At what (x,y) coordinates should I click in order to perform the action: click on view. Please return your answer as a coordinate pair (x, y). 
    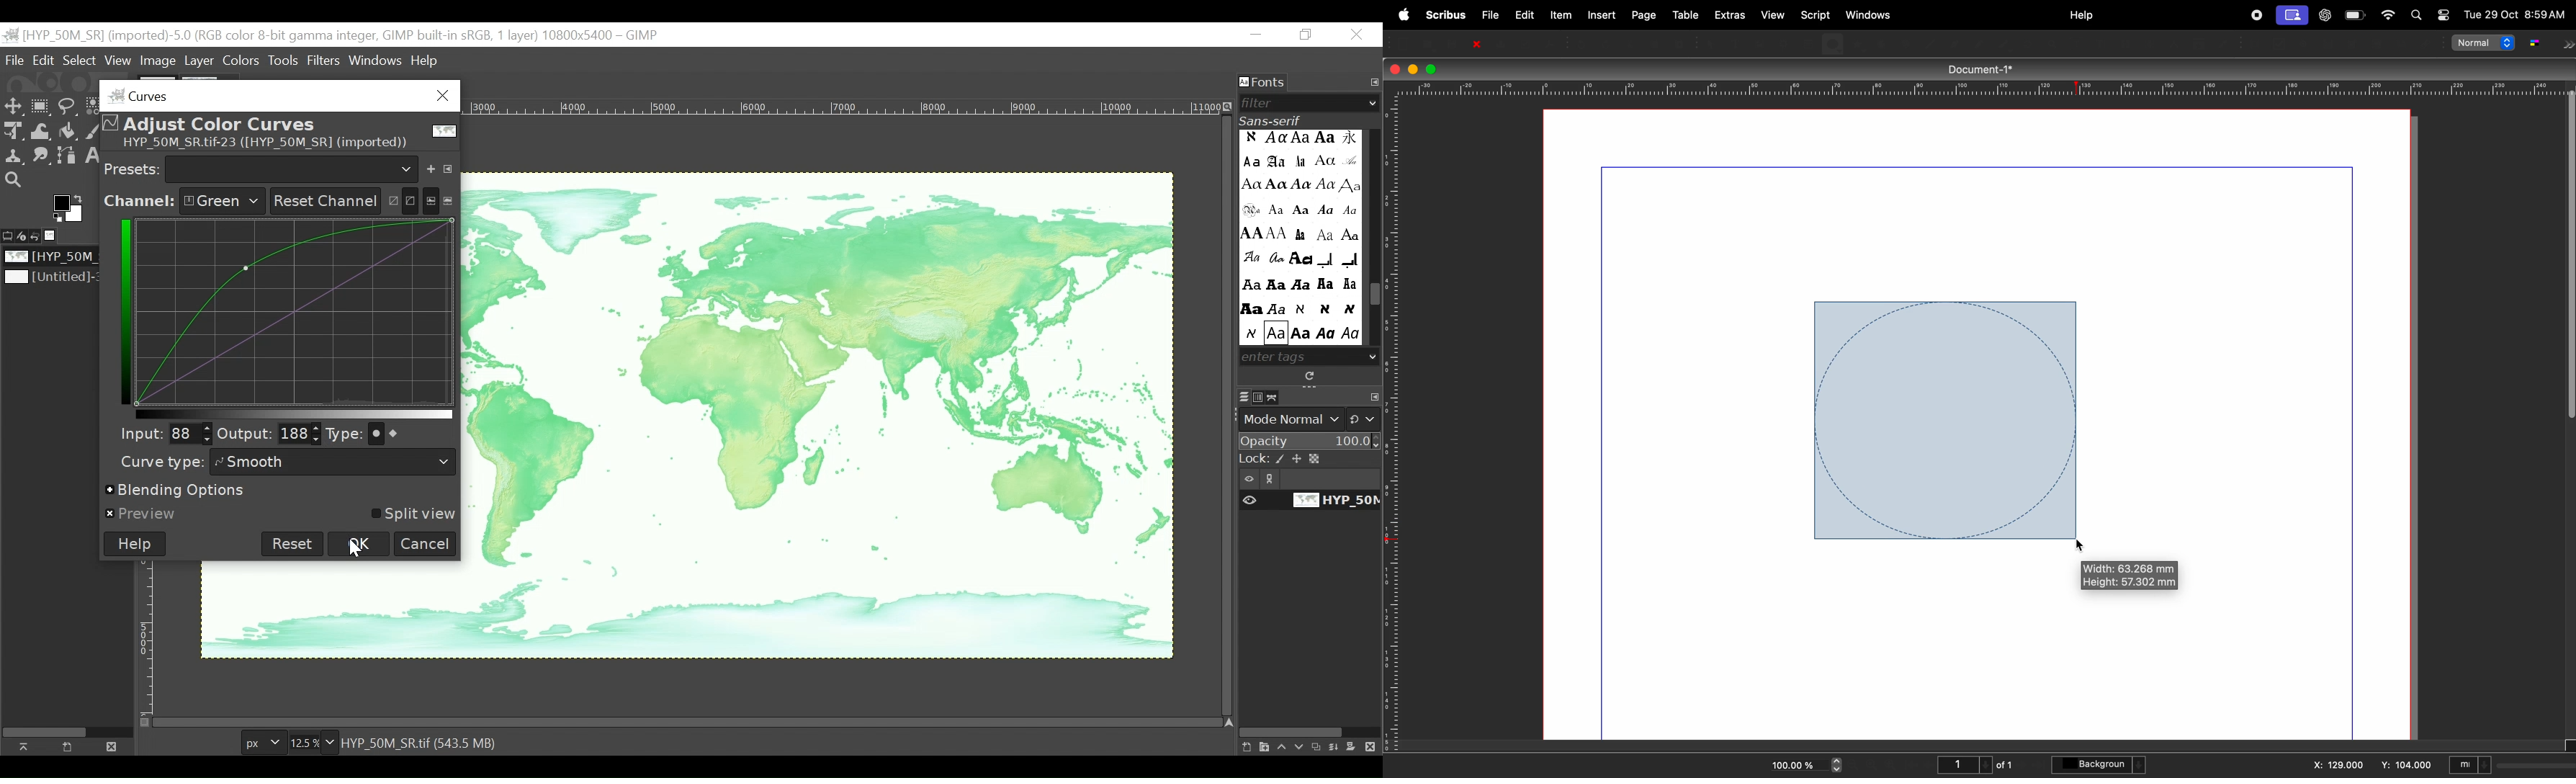
    Looking at the image, I should click on (1775, 16).